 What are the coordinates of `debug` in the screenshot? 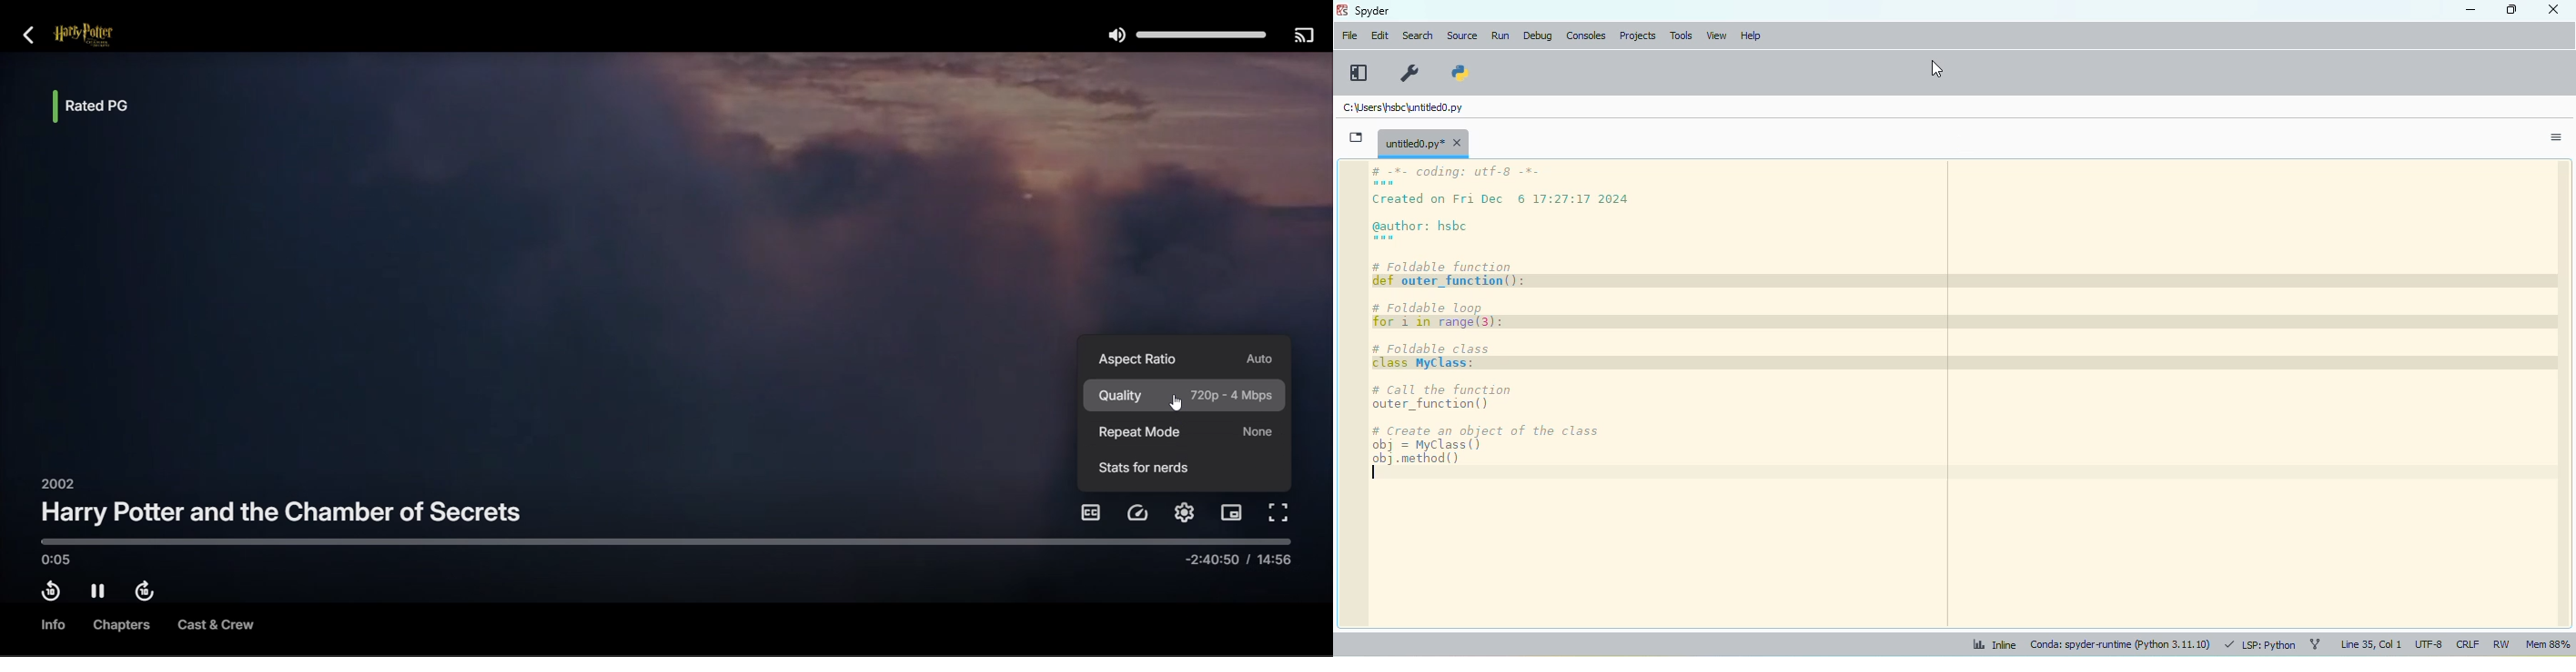 It's located at (1538, 37).